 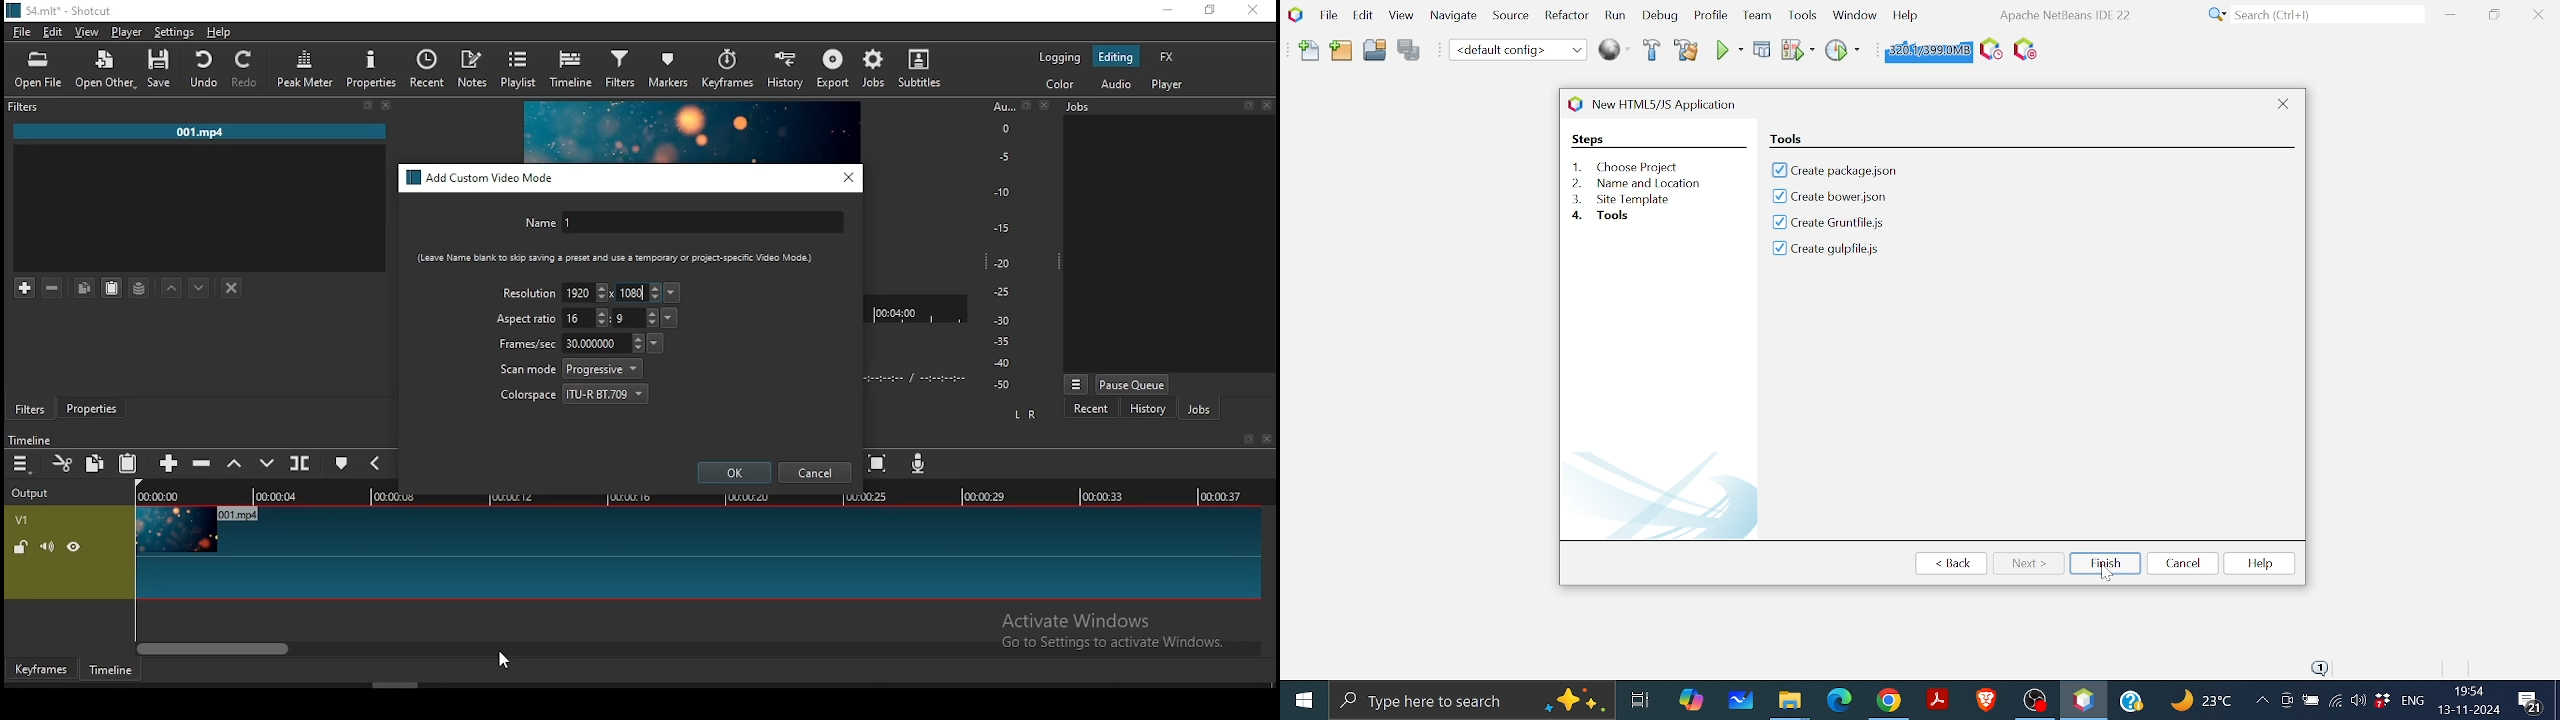 What do you see at coordinates (1005, 320) in the screenshot?
I see `-30` at bounding box center [1005, 320].